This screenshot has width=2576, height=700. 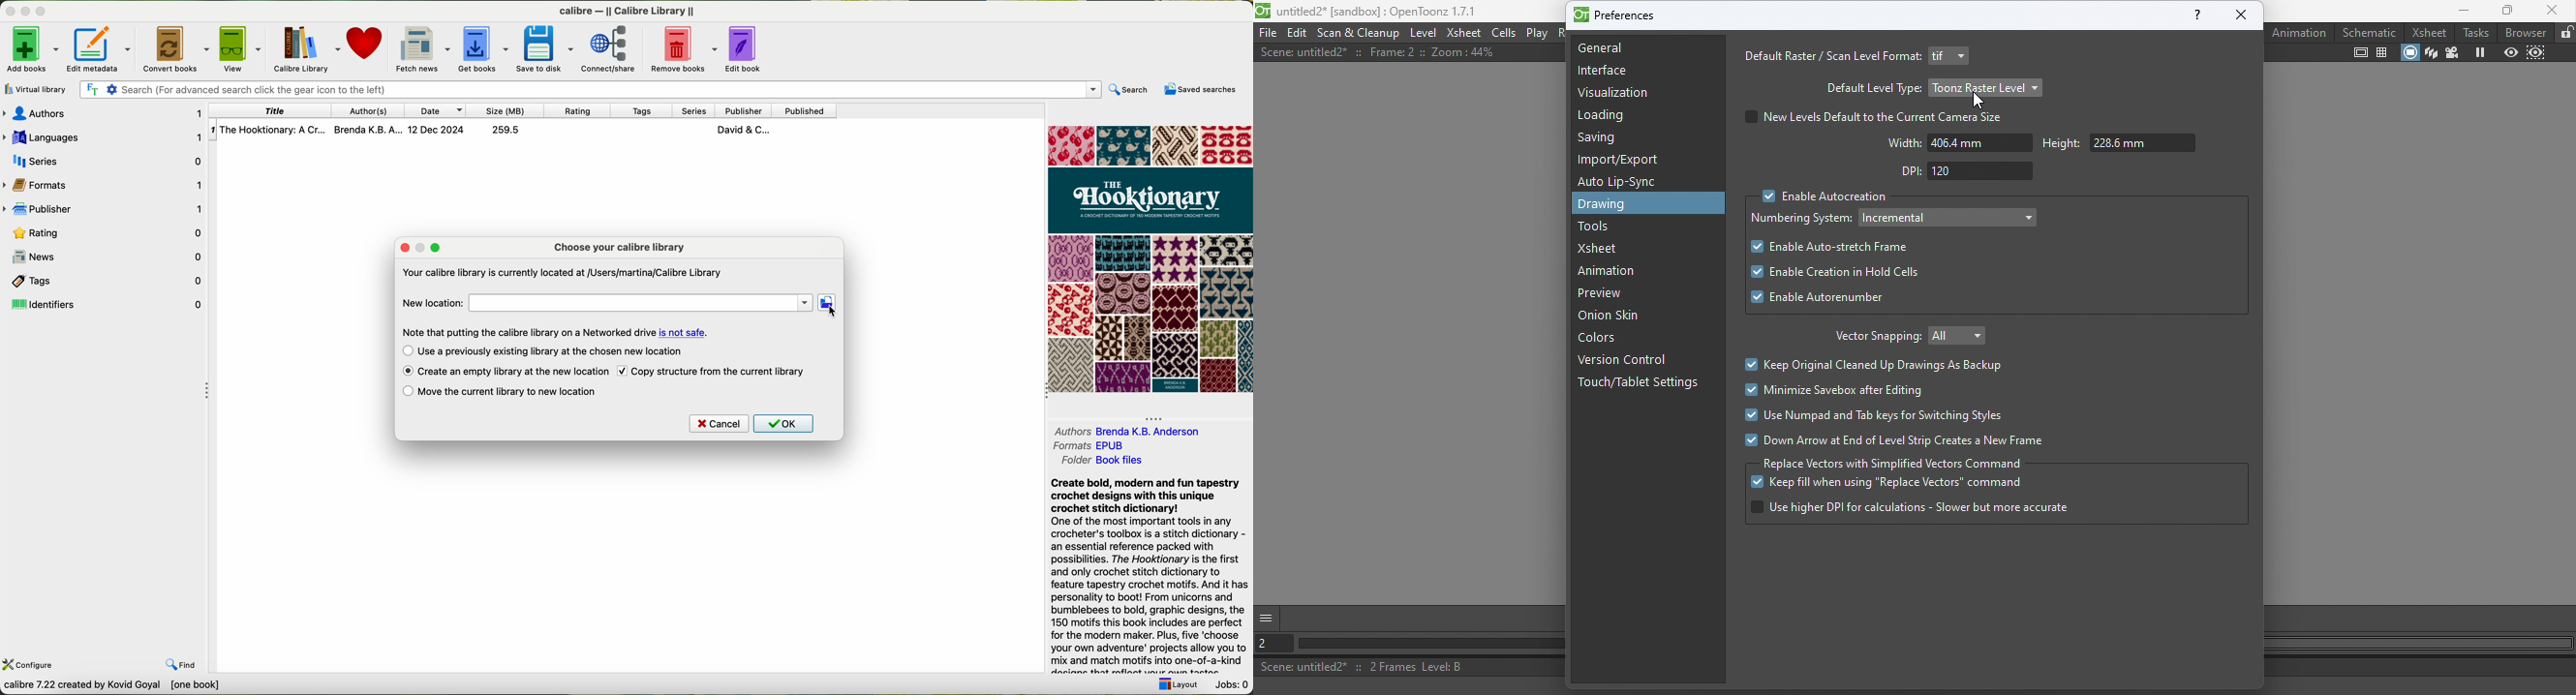 I want to click on the hokktionary, so click(x=494, y=130).